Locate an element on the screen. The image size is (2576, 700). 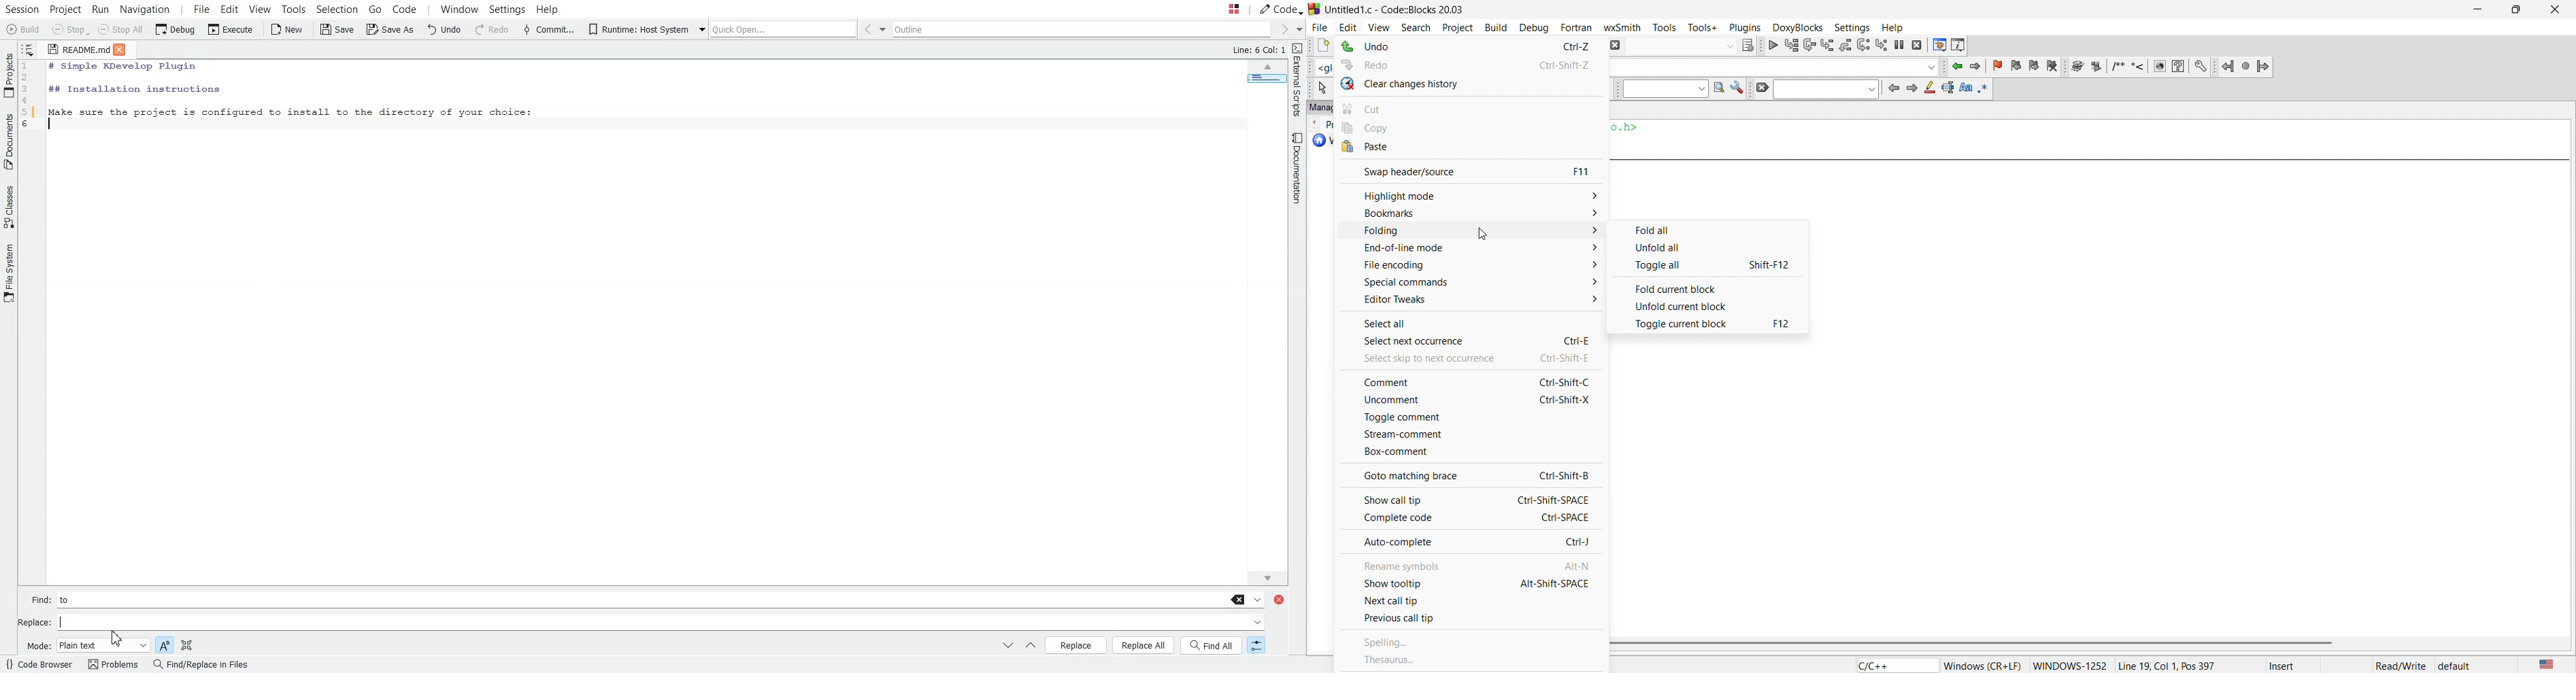
maximize/restore is located at coordinates (2512, 11).